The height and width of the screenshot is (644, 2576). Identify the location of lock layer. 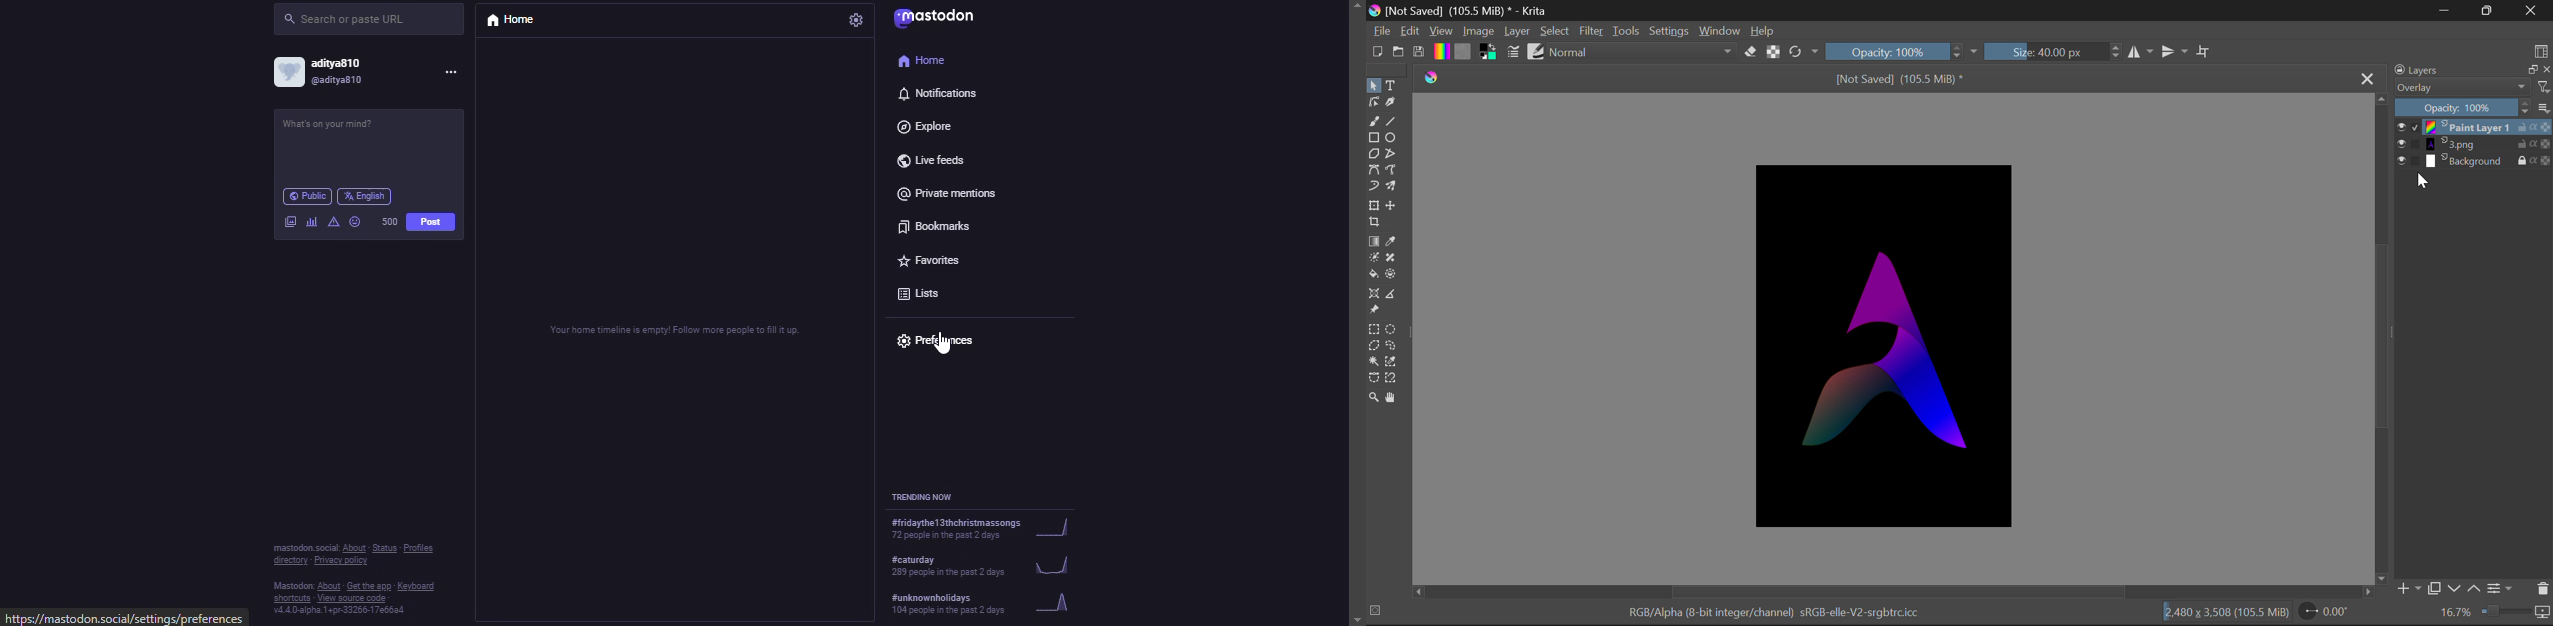
(2527, 127).